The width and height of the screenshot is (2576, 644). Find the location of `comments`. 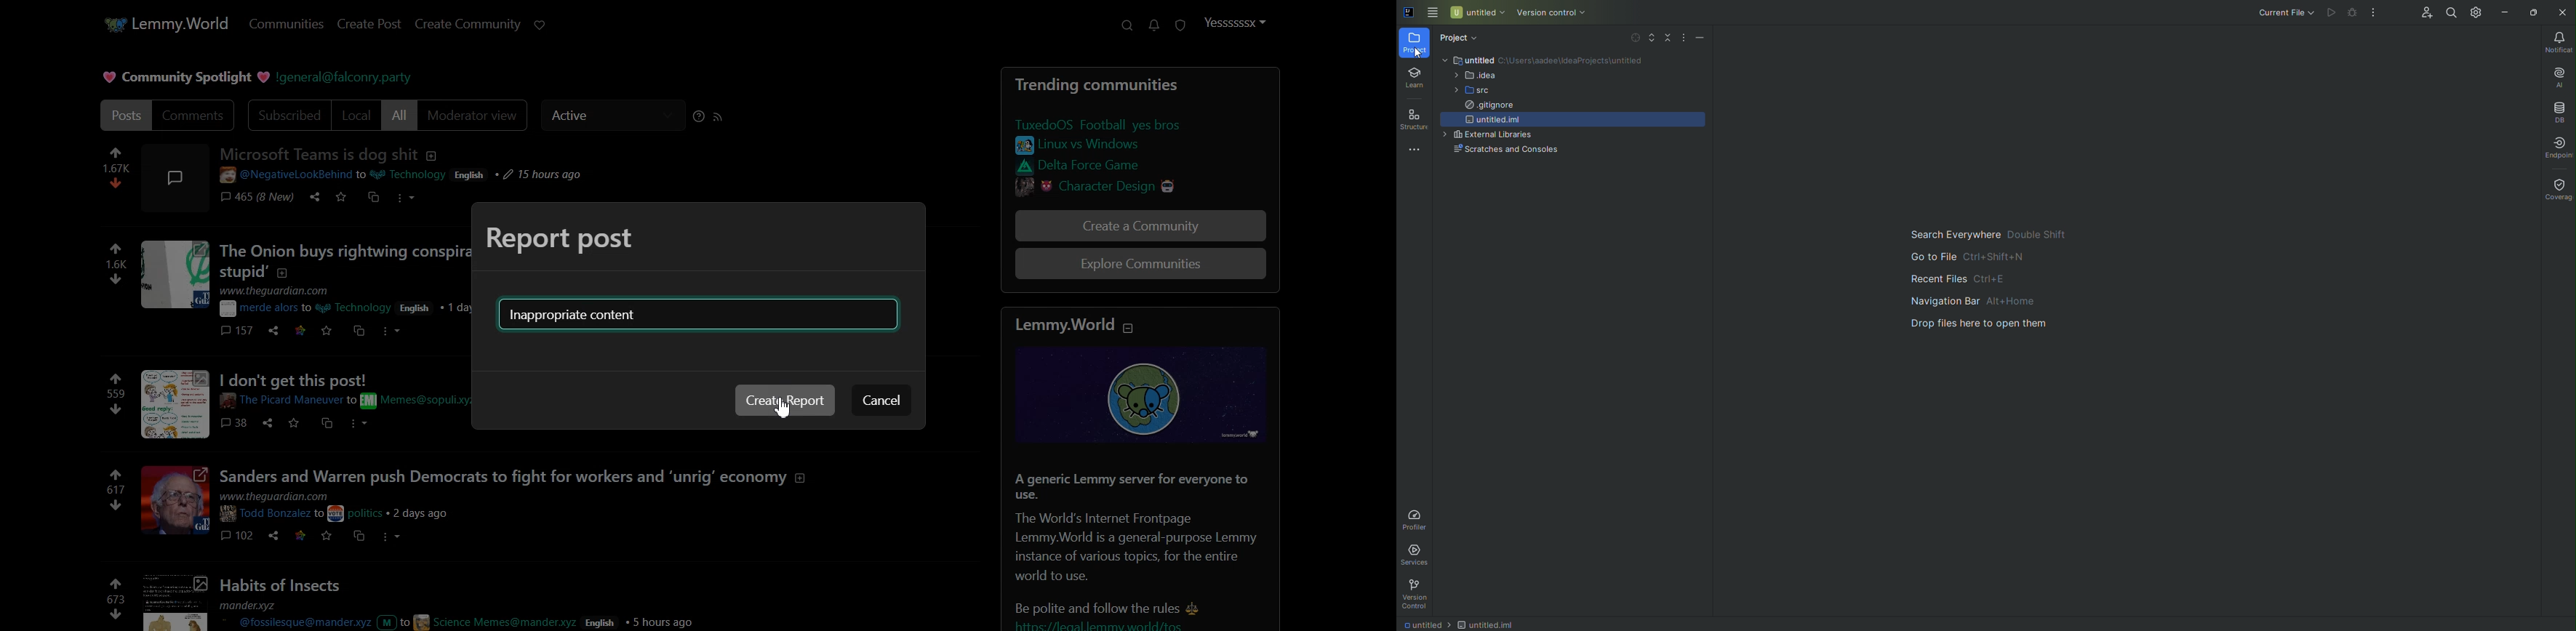

comments is located at coordinates (239, 331).